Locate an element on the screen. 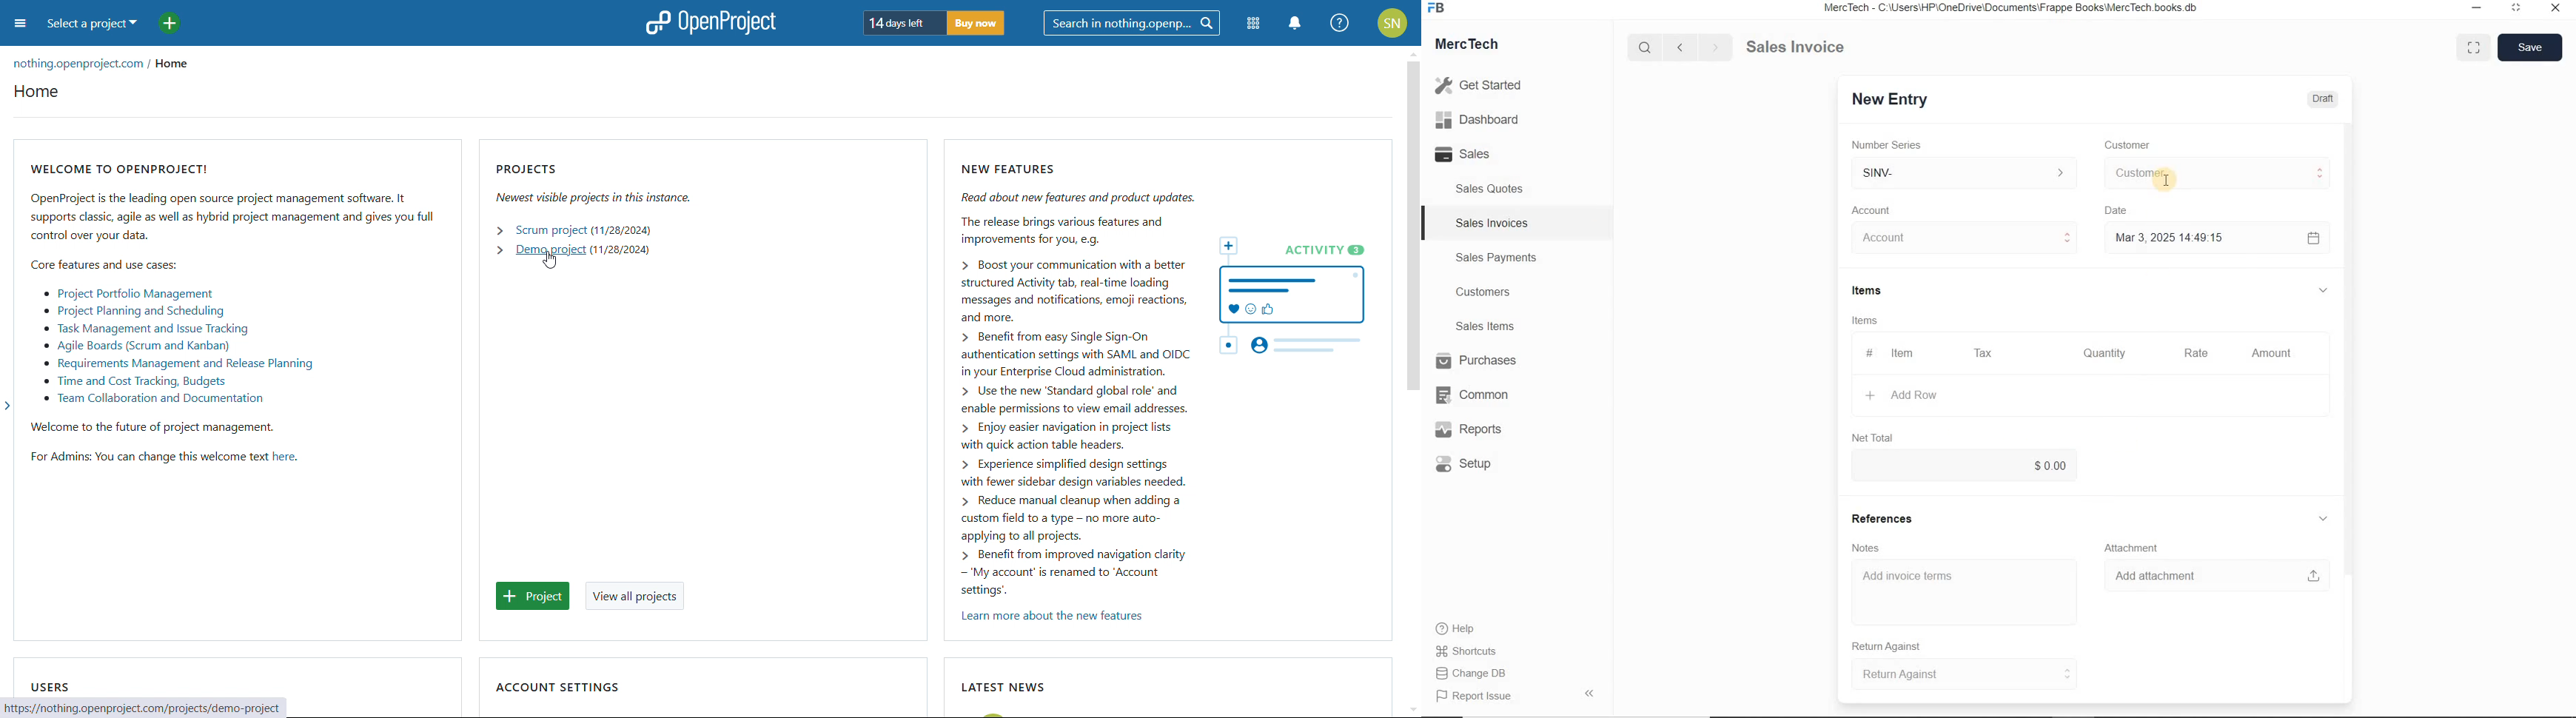 The image size is (2576, 728). Customer is located at coordinates (2216, 173).